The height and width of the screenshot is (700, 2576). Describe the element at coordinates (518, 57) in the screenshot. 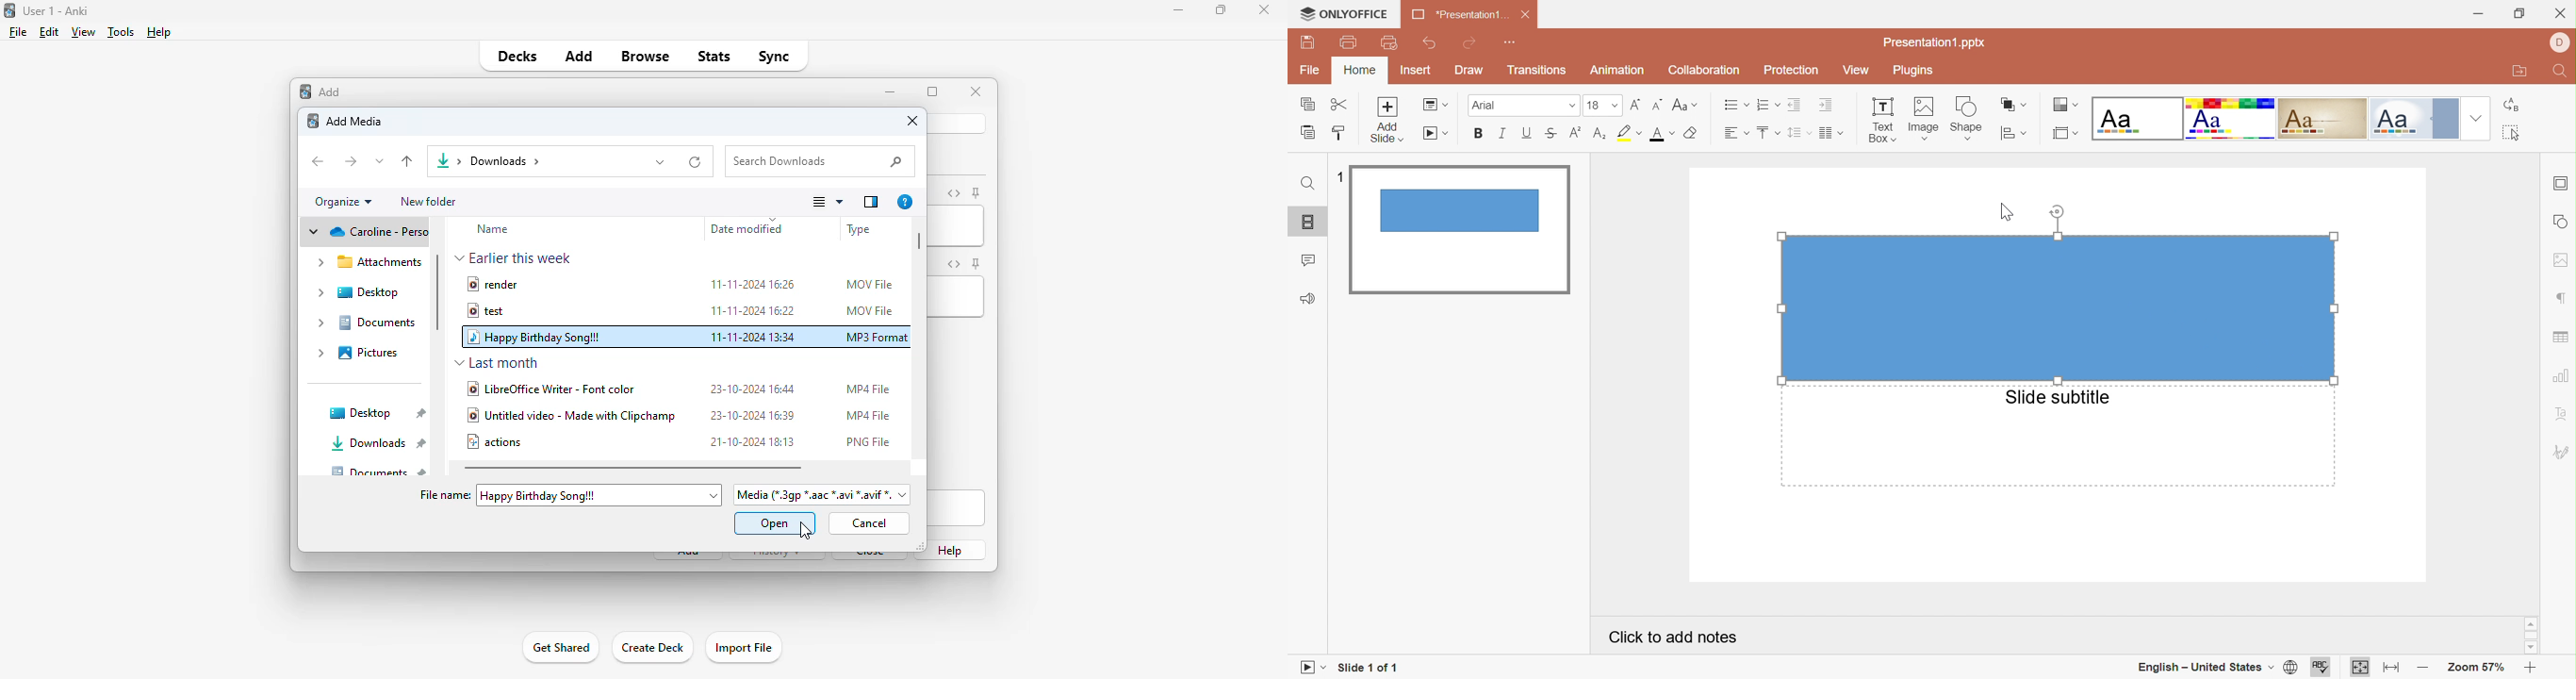

I see `decks` at that location.